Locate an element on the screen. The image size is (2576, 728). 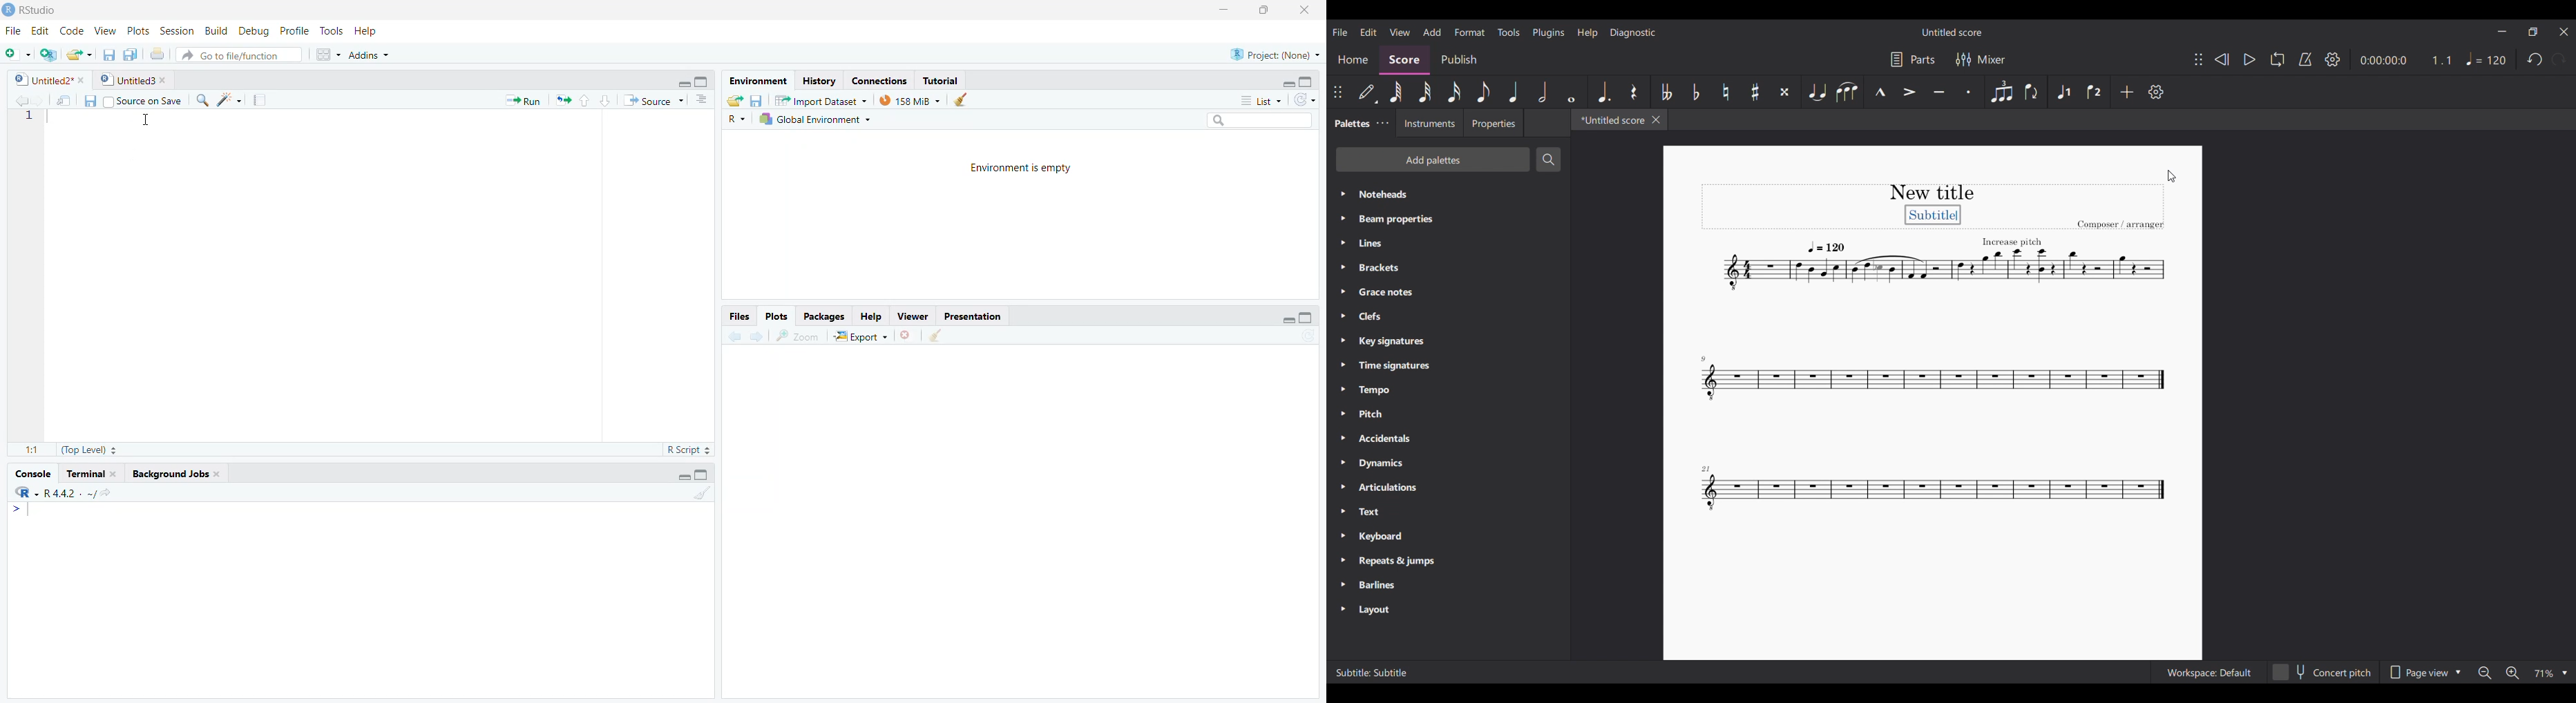
156 mb is located at coordinates (910, 100).